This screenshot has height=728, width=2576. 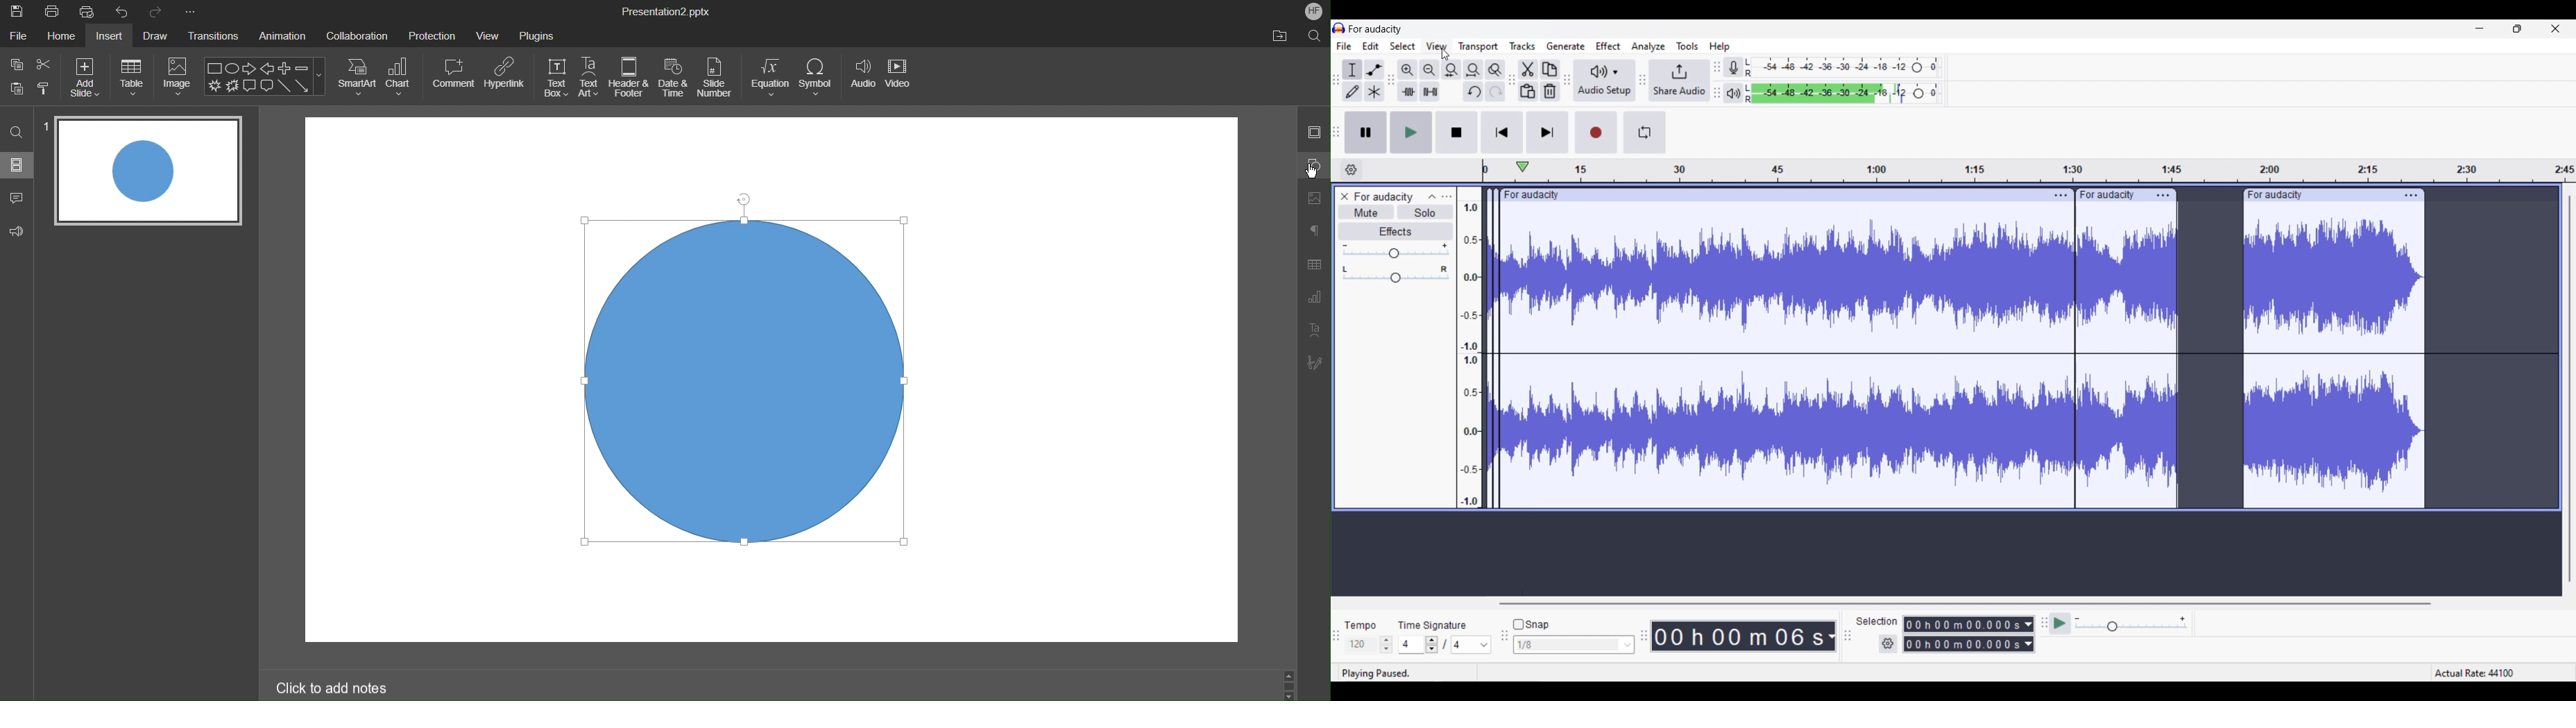 I want to click on Transitions, so click(x=215, y=37).